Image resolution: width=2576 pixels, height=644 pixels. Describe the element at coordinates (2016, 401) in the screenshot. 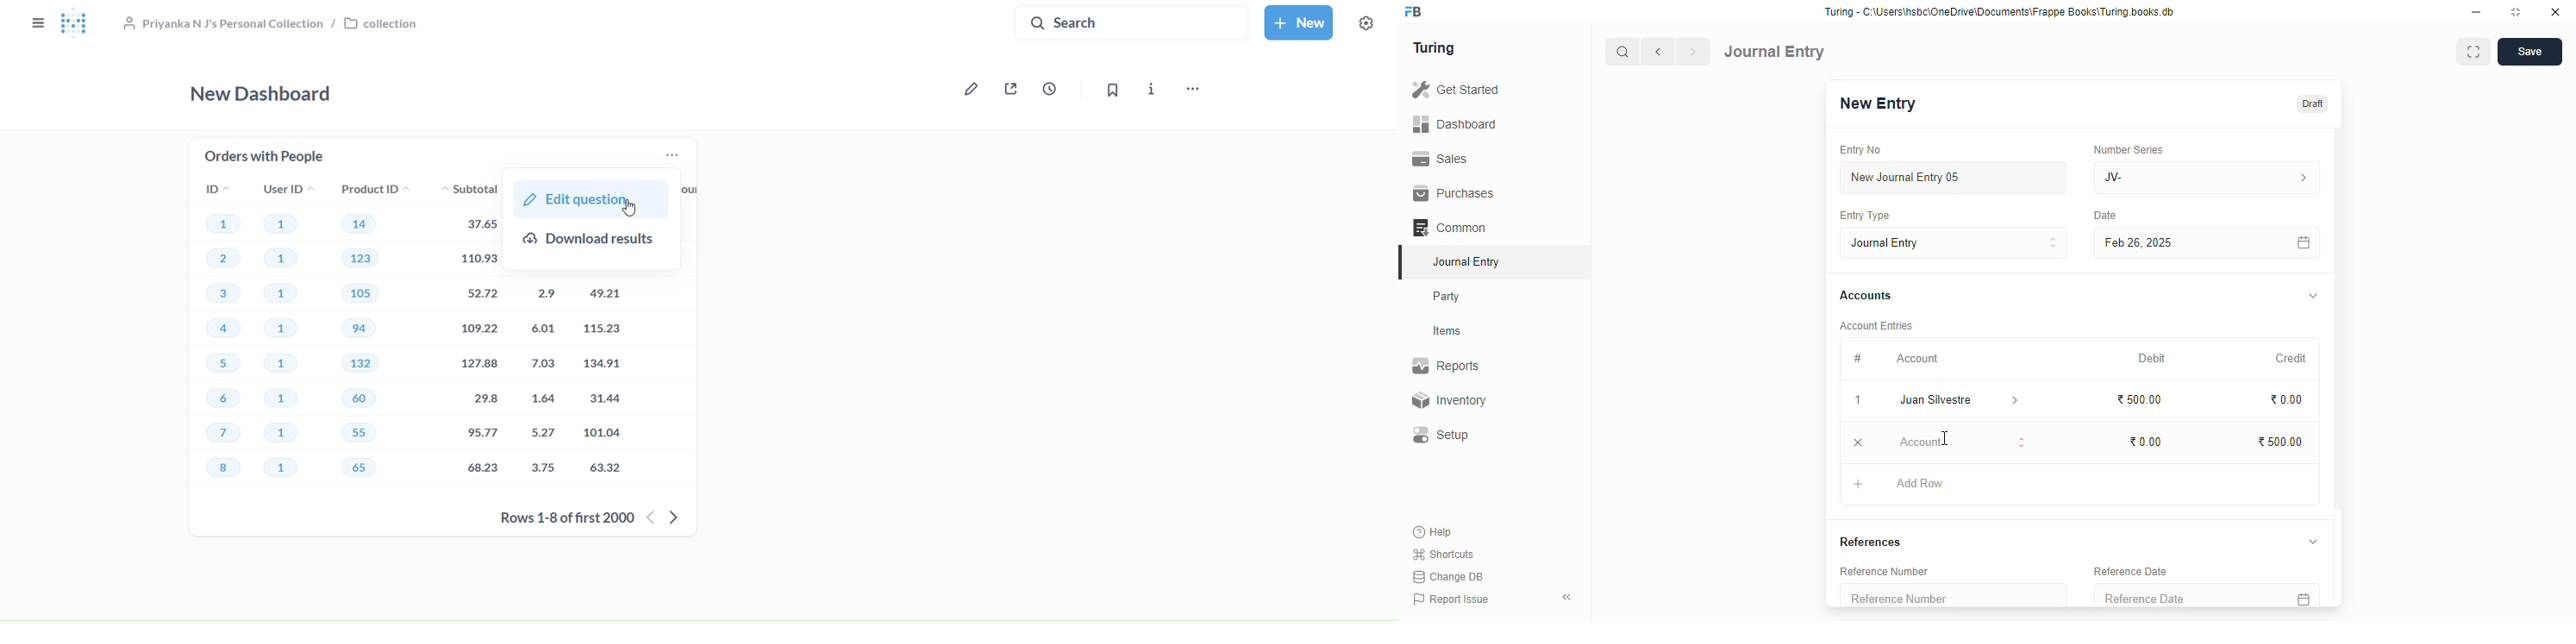

I see `account information` at that location.